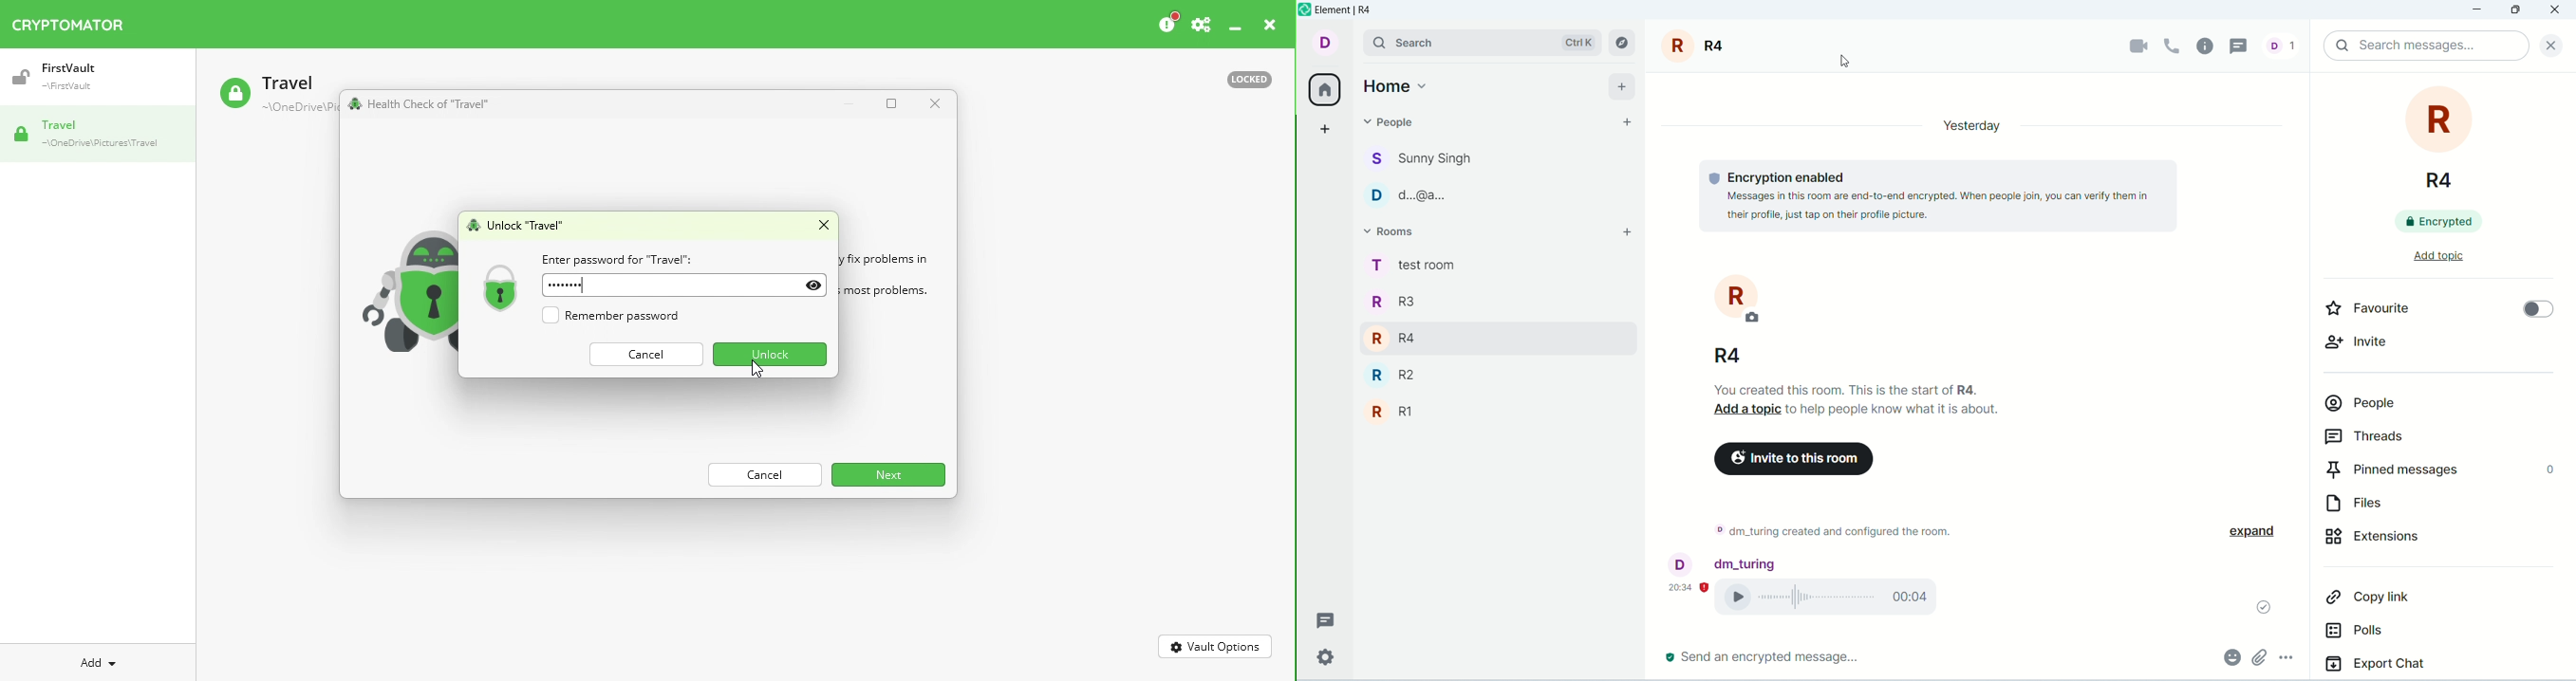 This screenshot has width=2576, height=700. Describe the element at coordinates (2449, 225) in the screenshot. I see `encrypted` at that location.